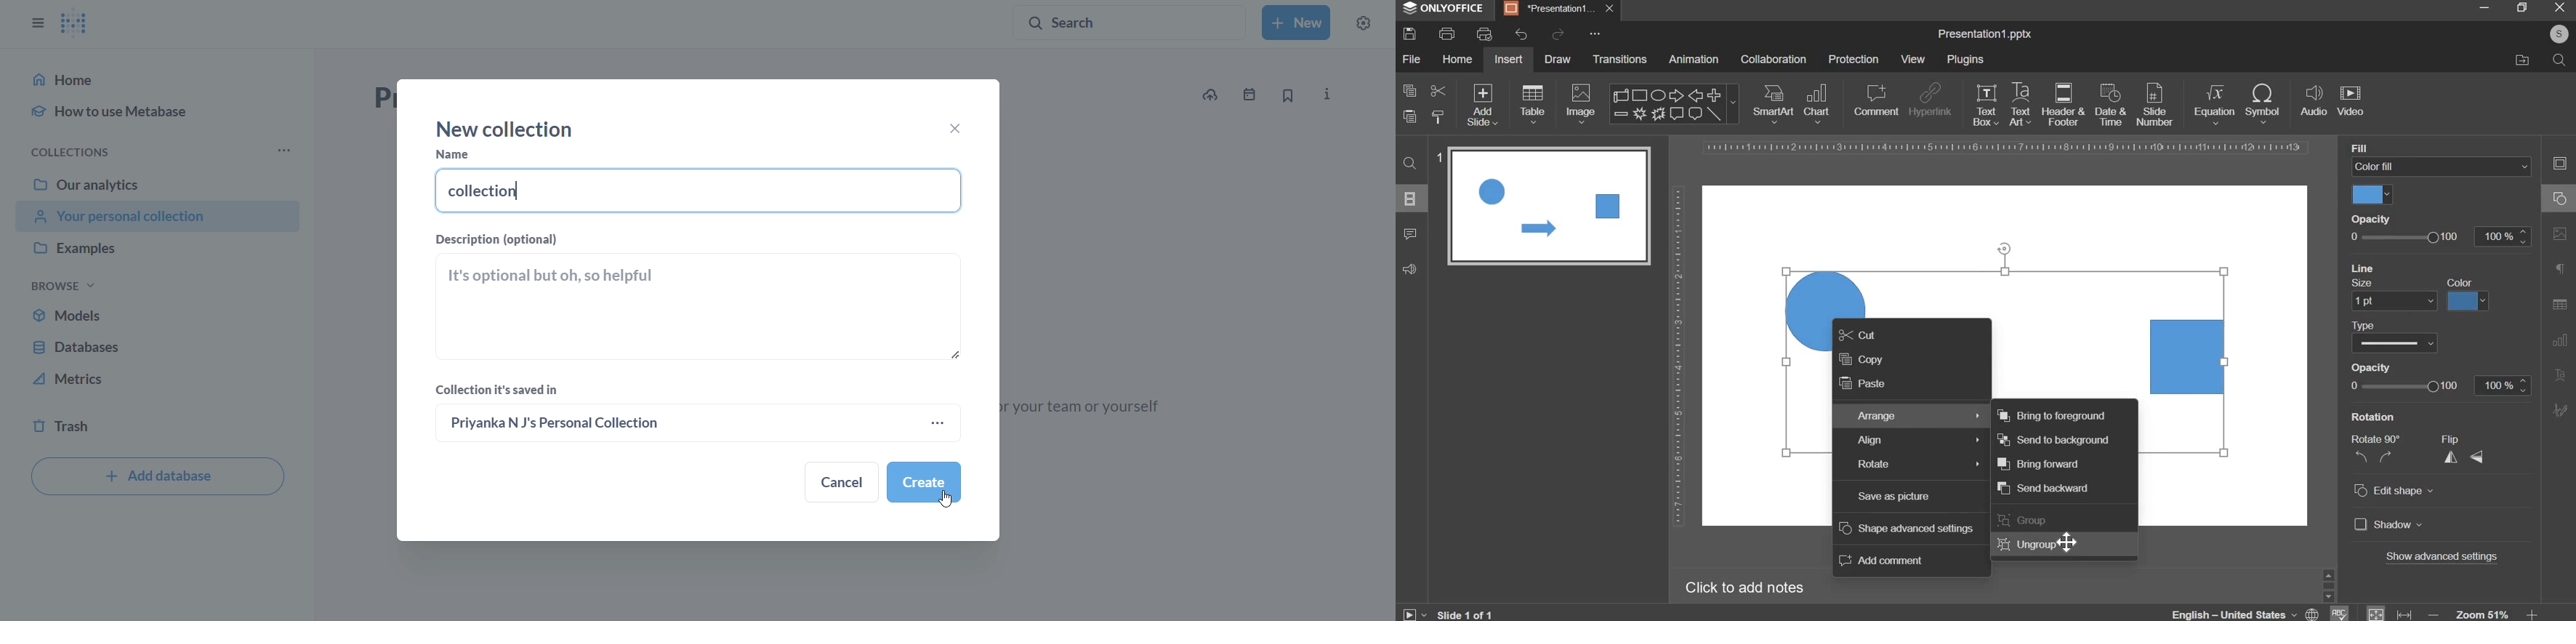 Image resolution: width=2576 pixels, height=644 pixels. Describe the element at coordinates (2439, 236) in the screenshot. I see `opacity` at that location.